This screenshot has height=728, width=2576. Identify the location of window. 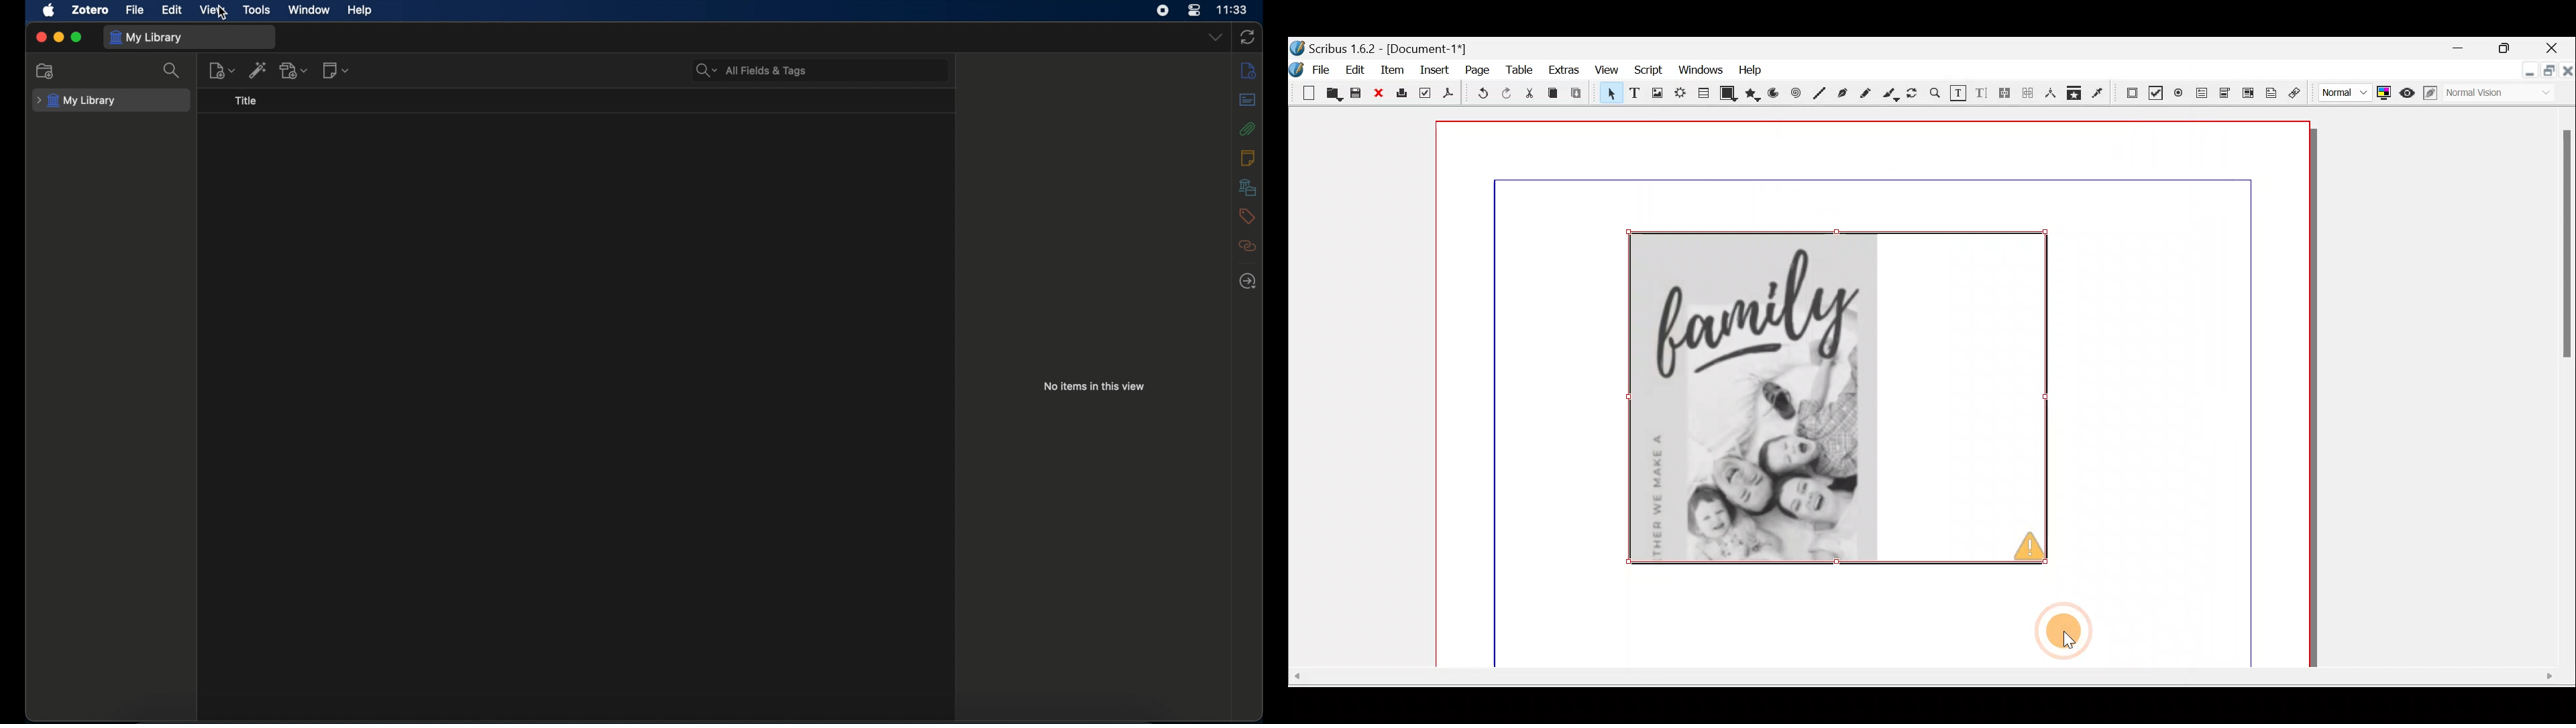
(309, 9).